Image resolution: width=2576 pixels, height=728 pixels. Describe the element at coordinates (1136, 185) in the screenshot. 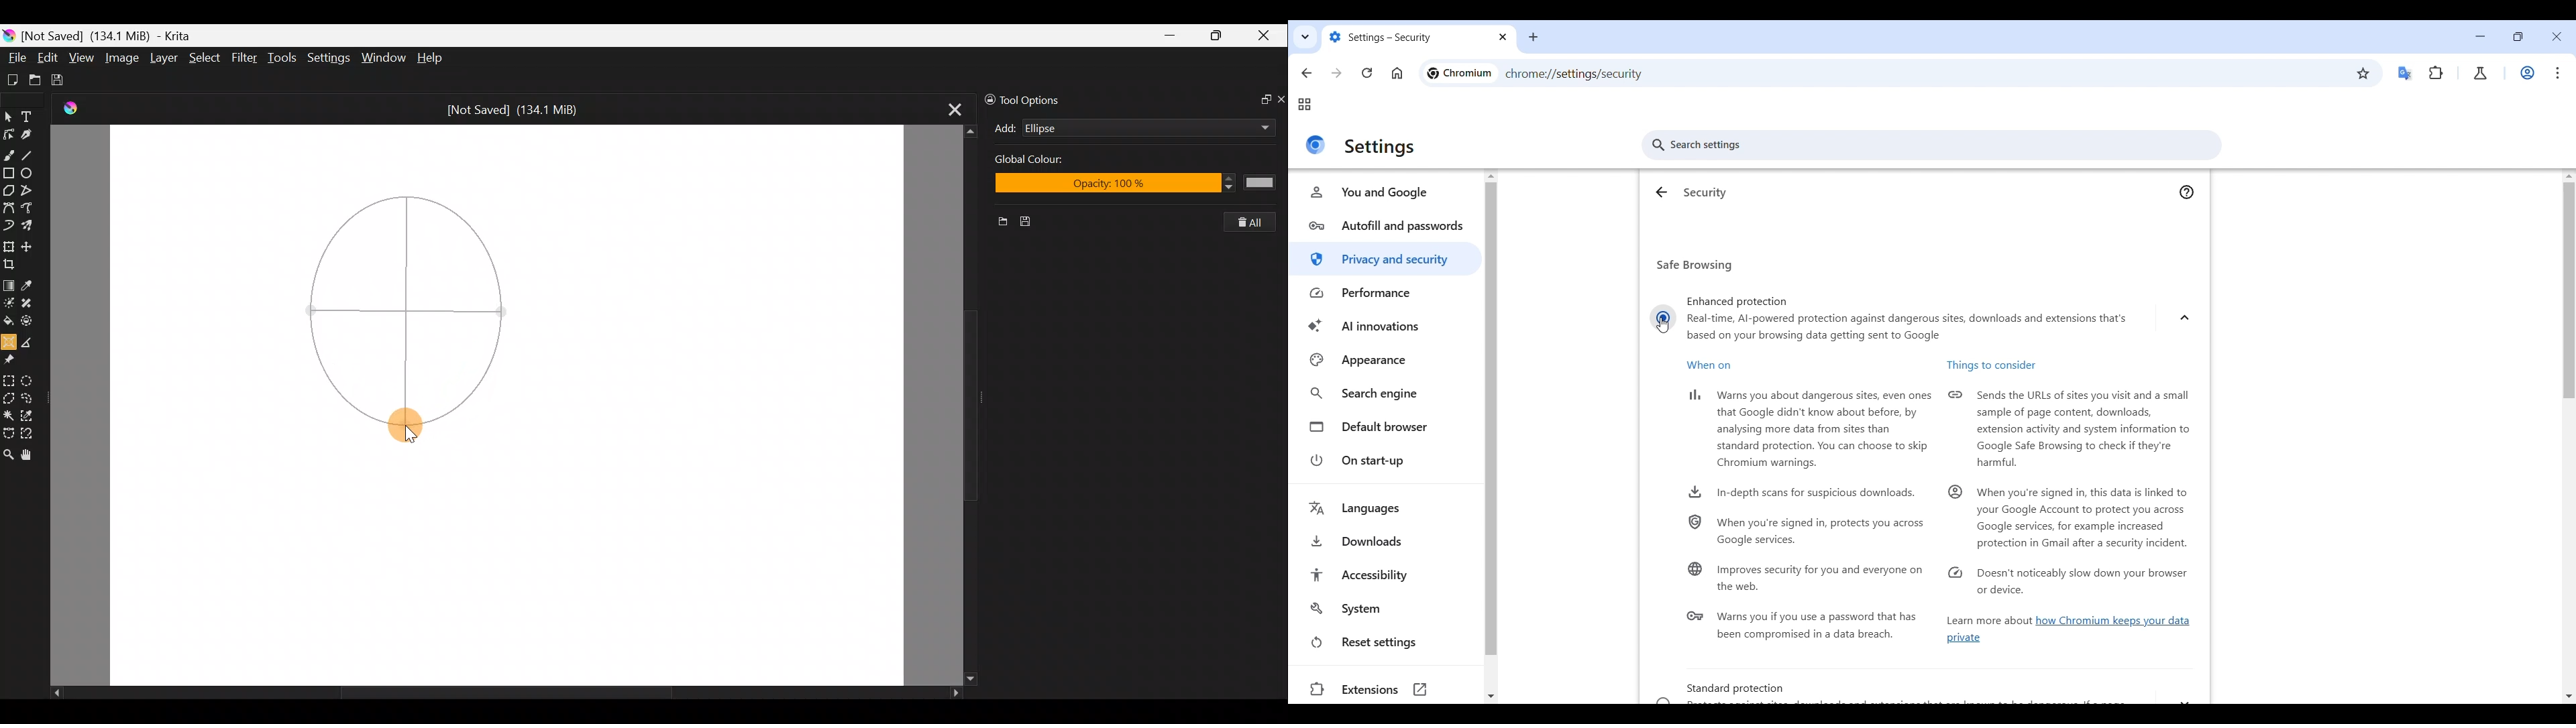

I see `Opacity:100%` at that location.